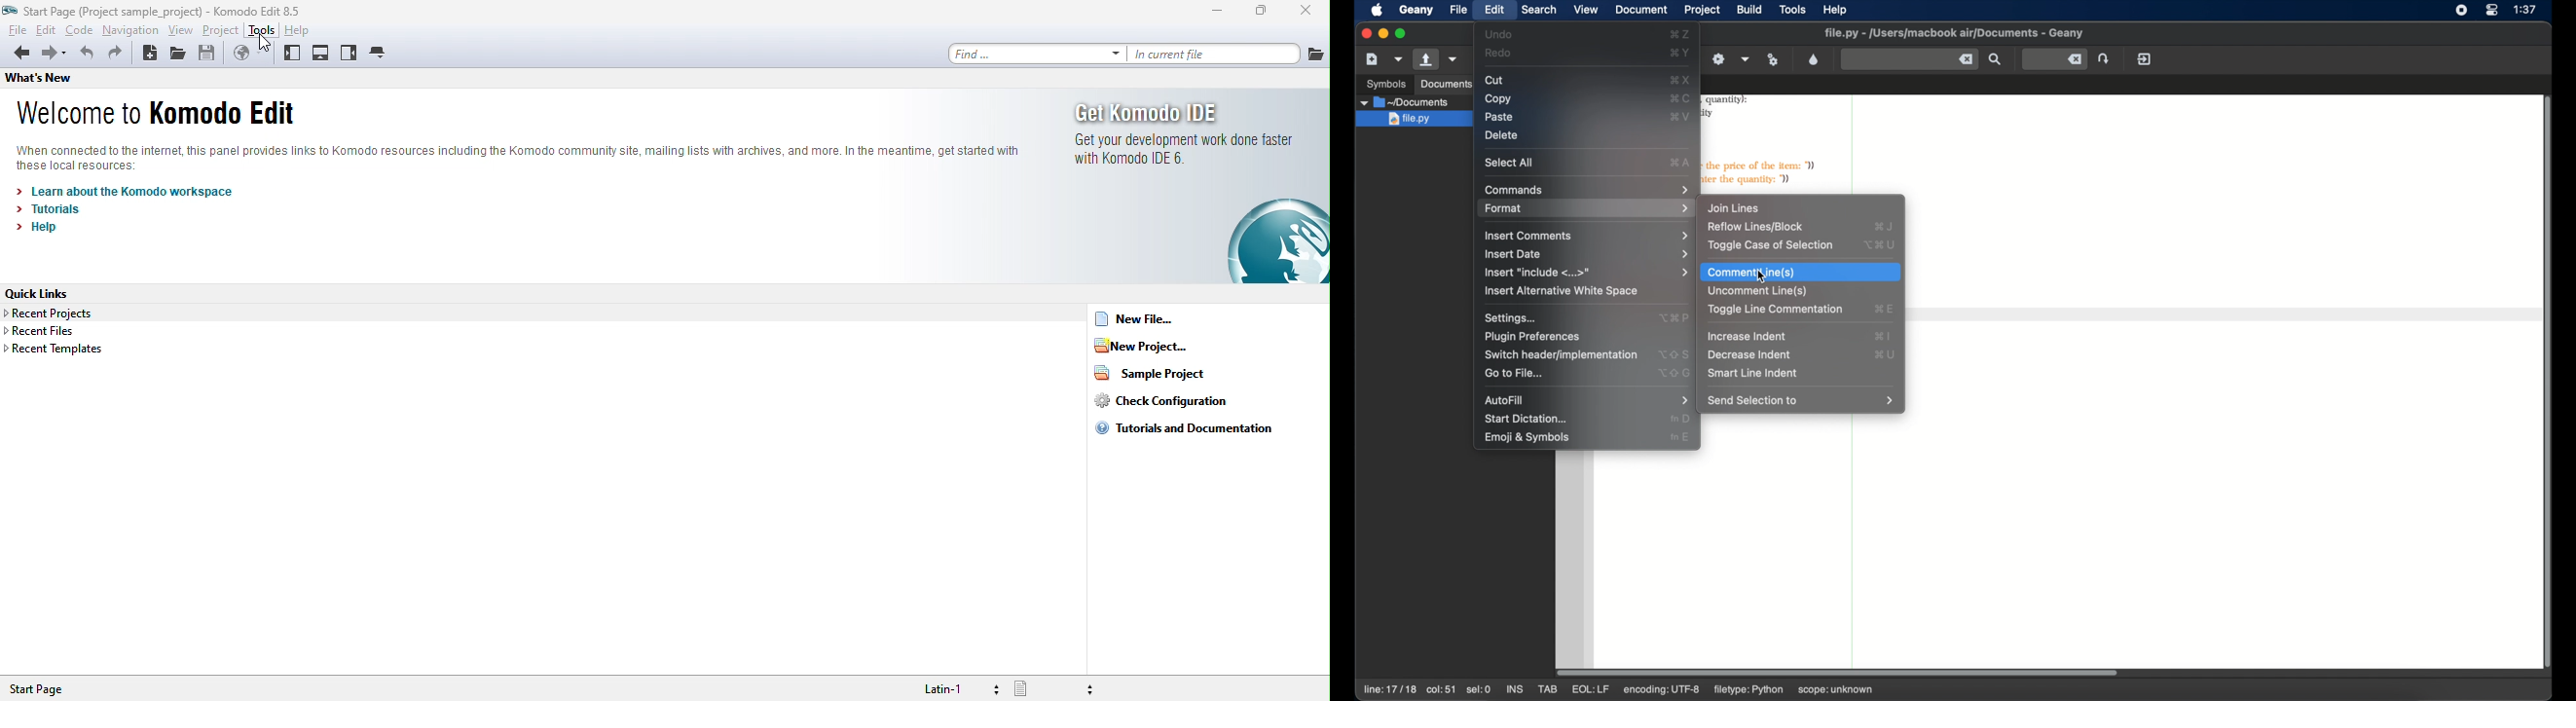  Describe the element at coordinates (1305, 10) in the screenshot. I see `close` at that location.